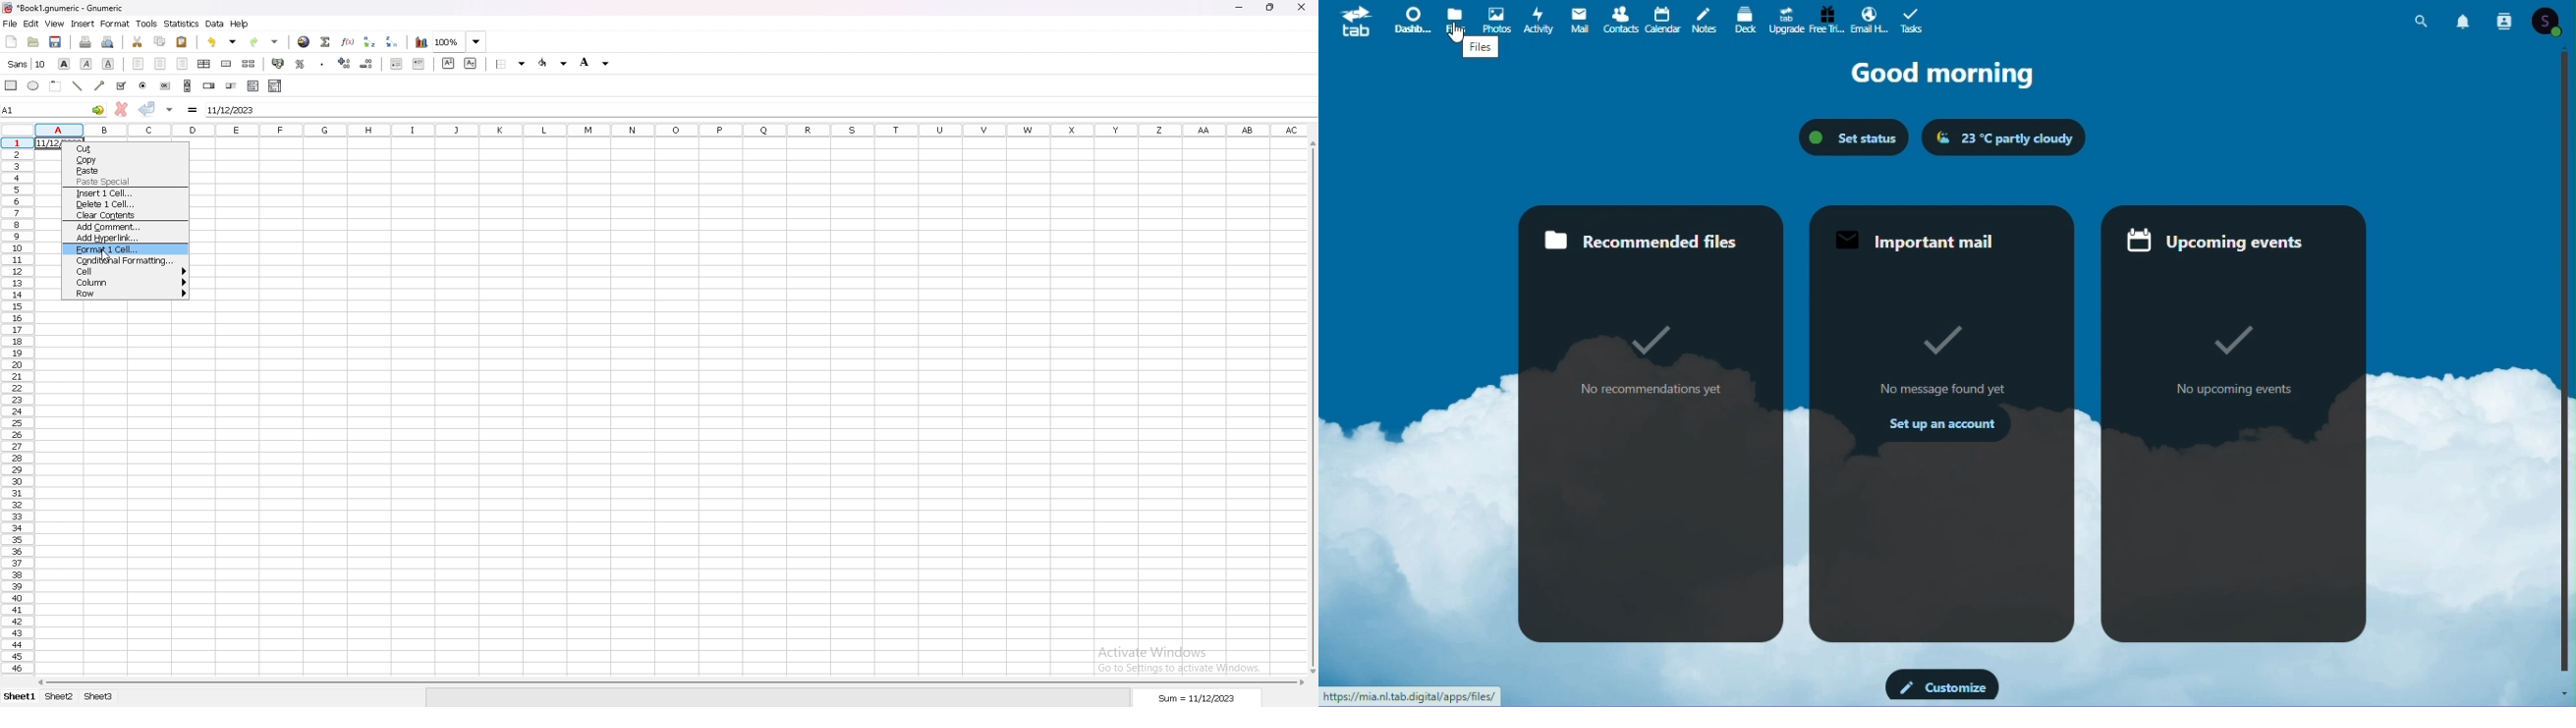  Describe the element at coordinates (160, 63) in the screenshot. I see `centre` at that location.